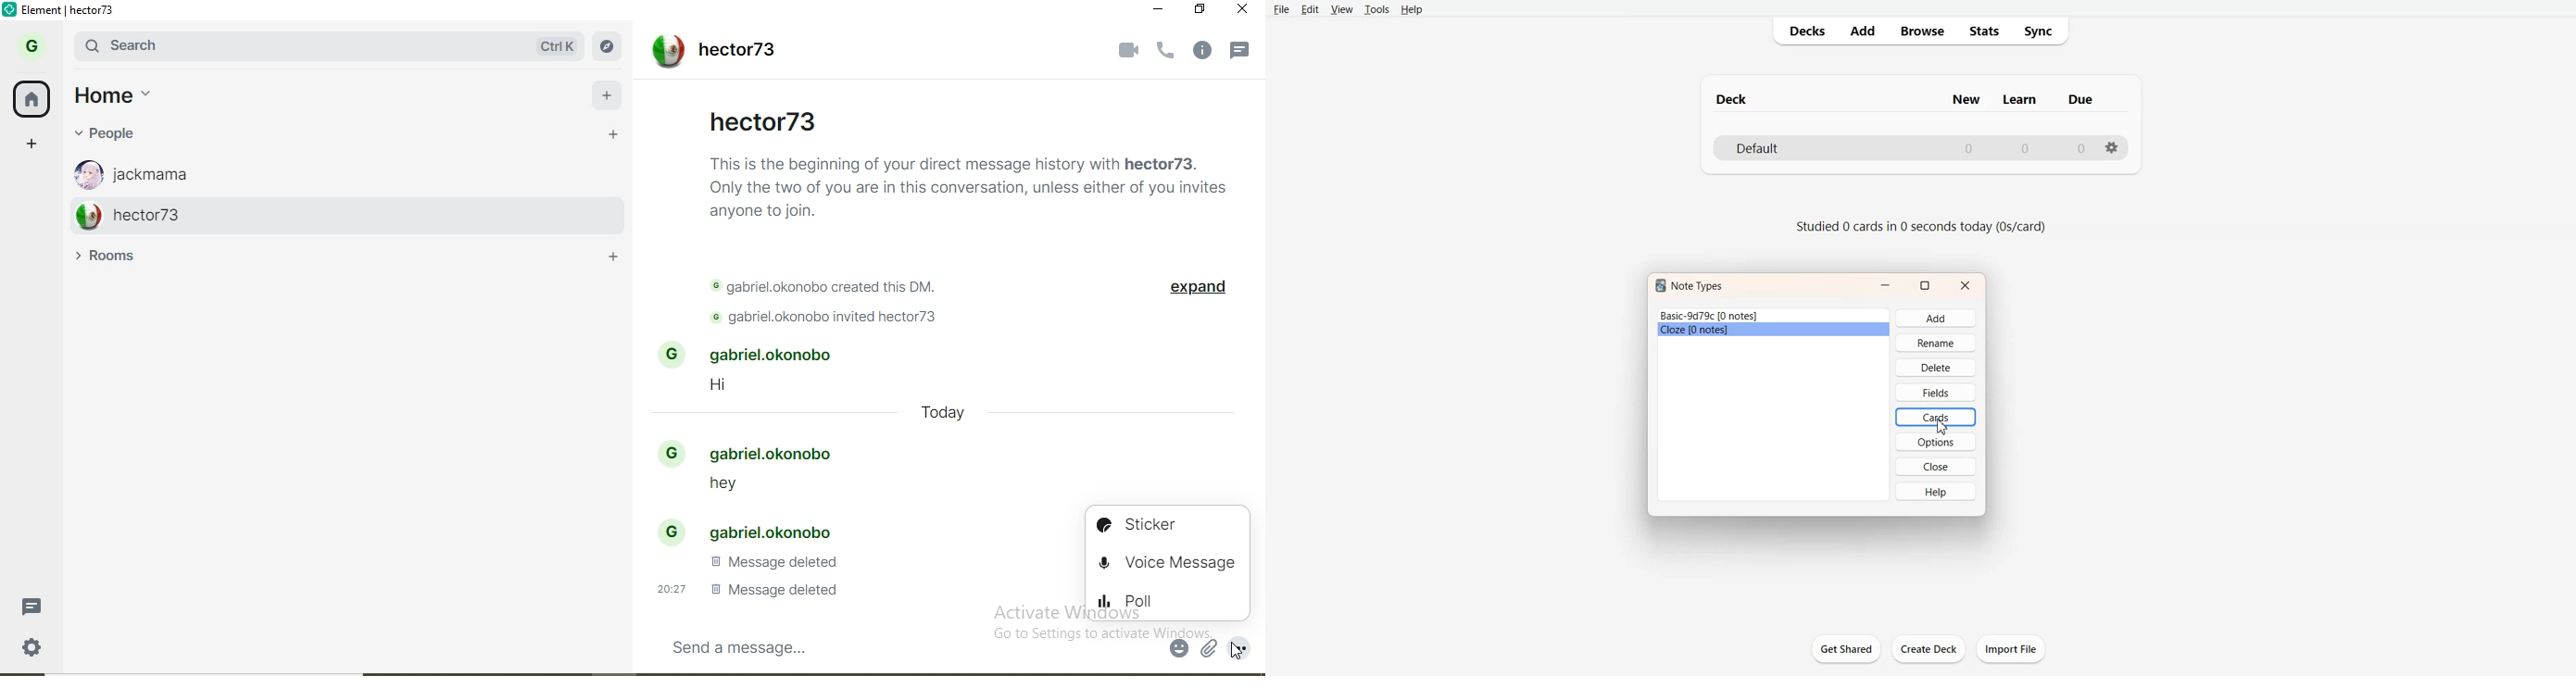 The height and width of the screenshot is (700, 2576). Describe the element at coordinates (43, 652) in the screenshot. I see `settings` at that location.